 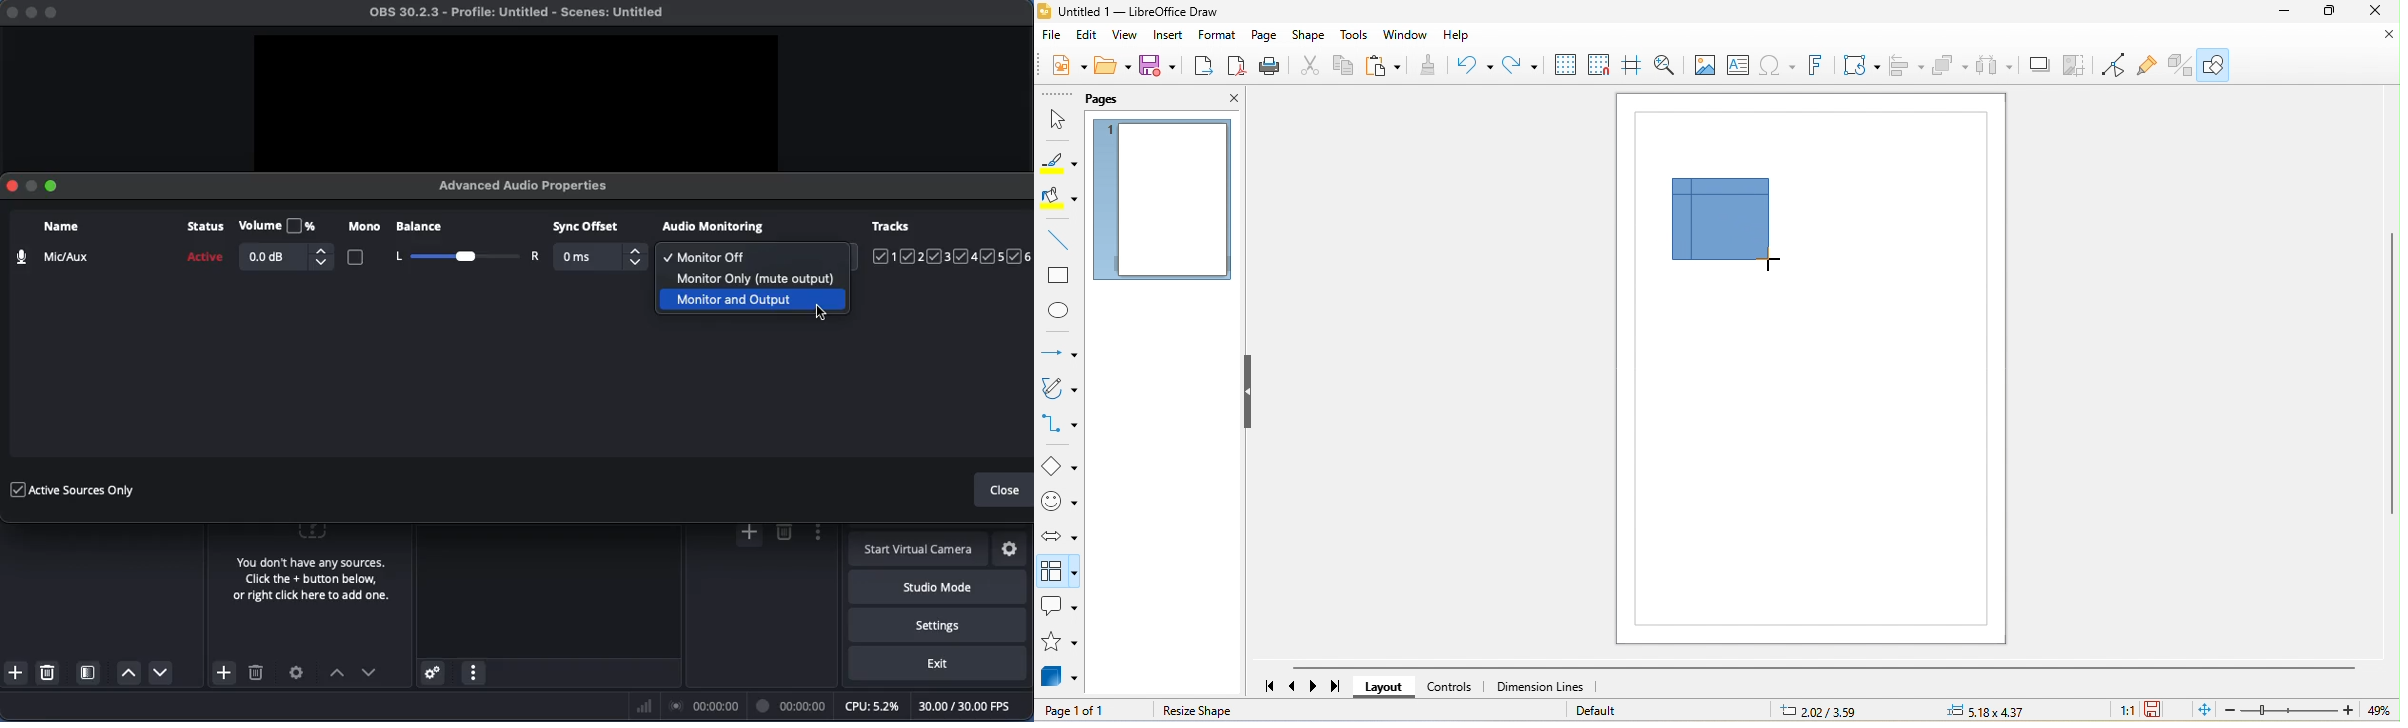 What do you see at coordinates (645, 706) in the screenshot?
I see `Bars` at bounding box center [645, 706].